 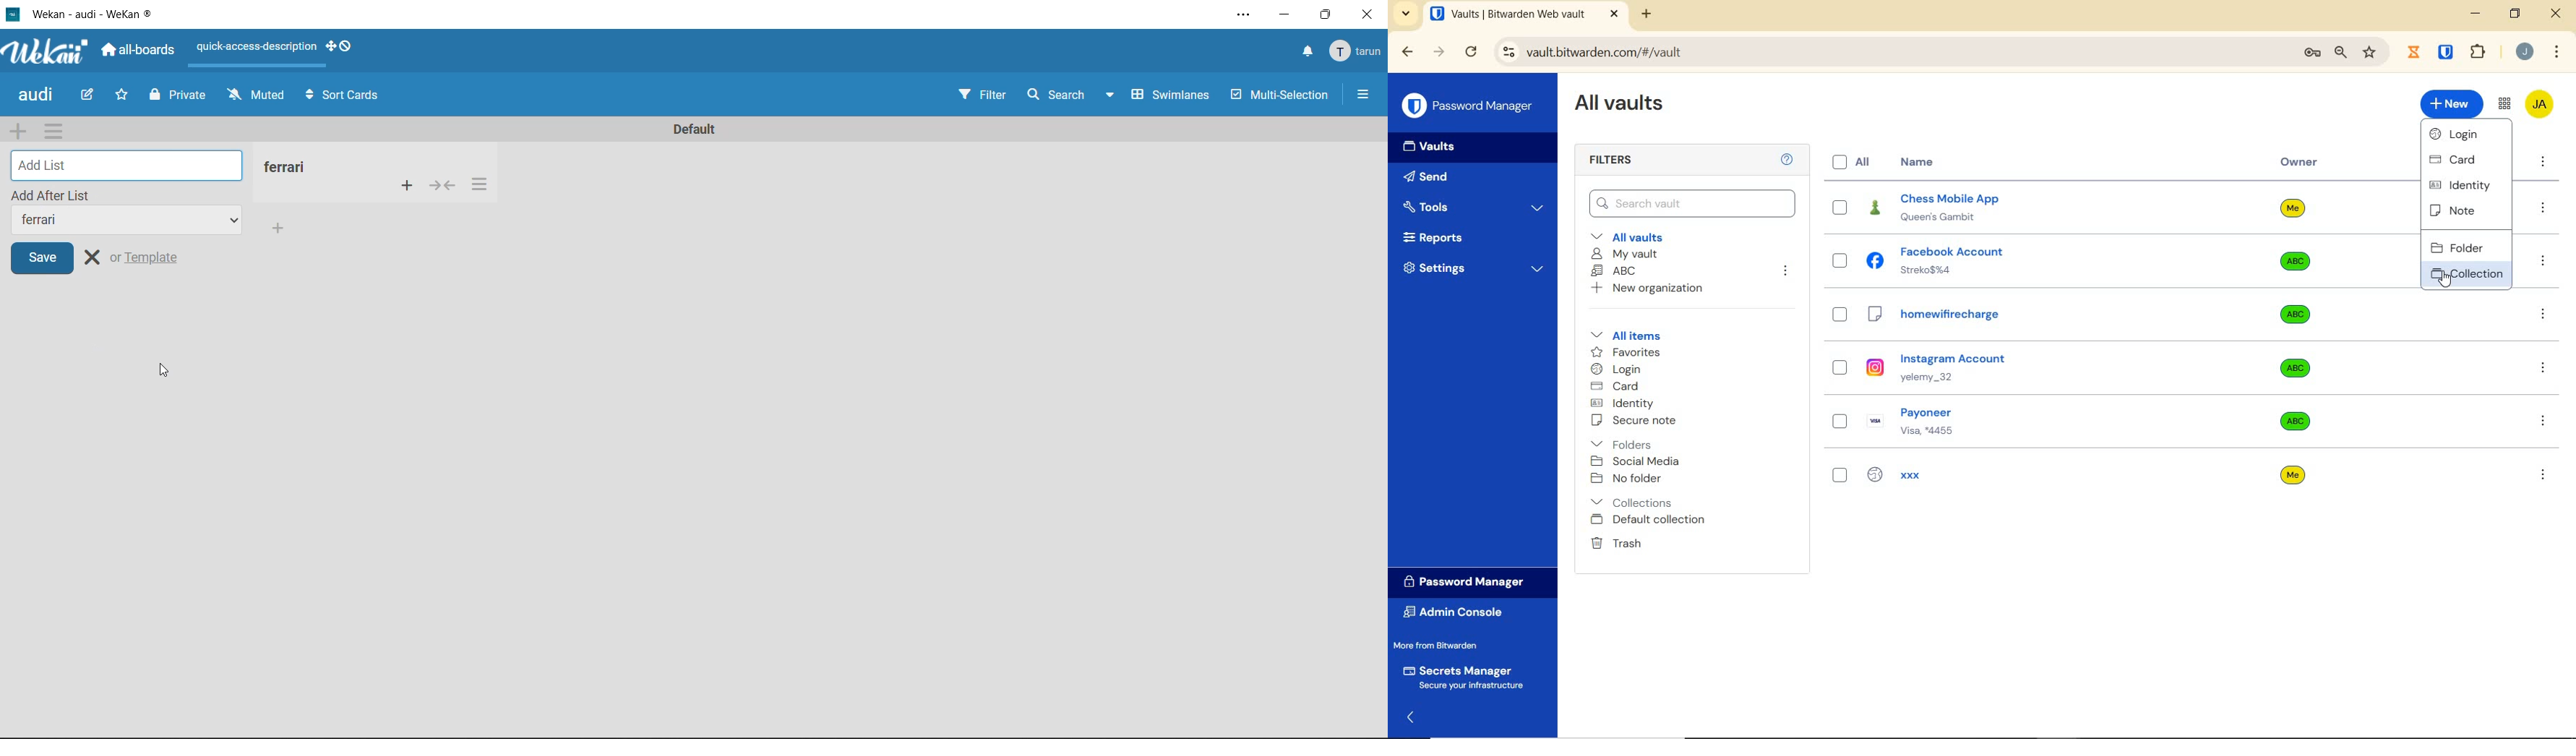 What do you see at coordinates (1617, 543) in the screenshot?
I see `Trash` at bounding box center [1617, 543].